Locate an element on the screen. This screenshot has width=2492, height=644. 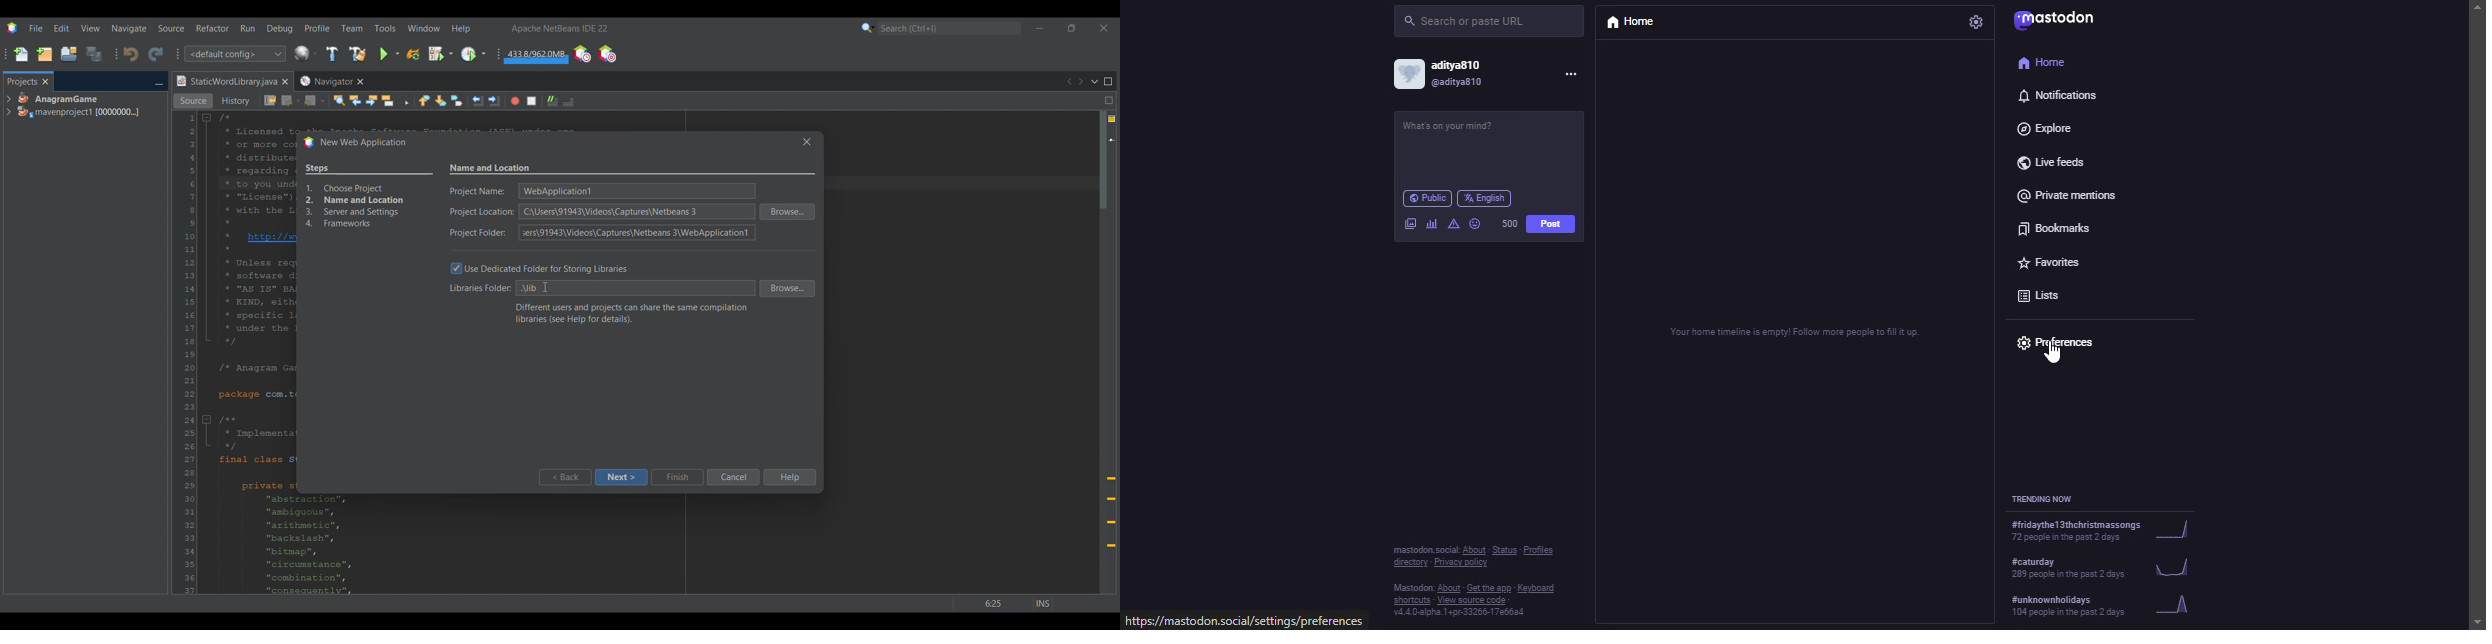
Cancel is located at coordinates (733, 477).